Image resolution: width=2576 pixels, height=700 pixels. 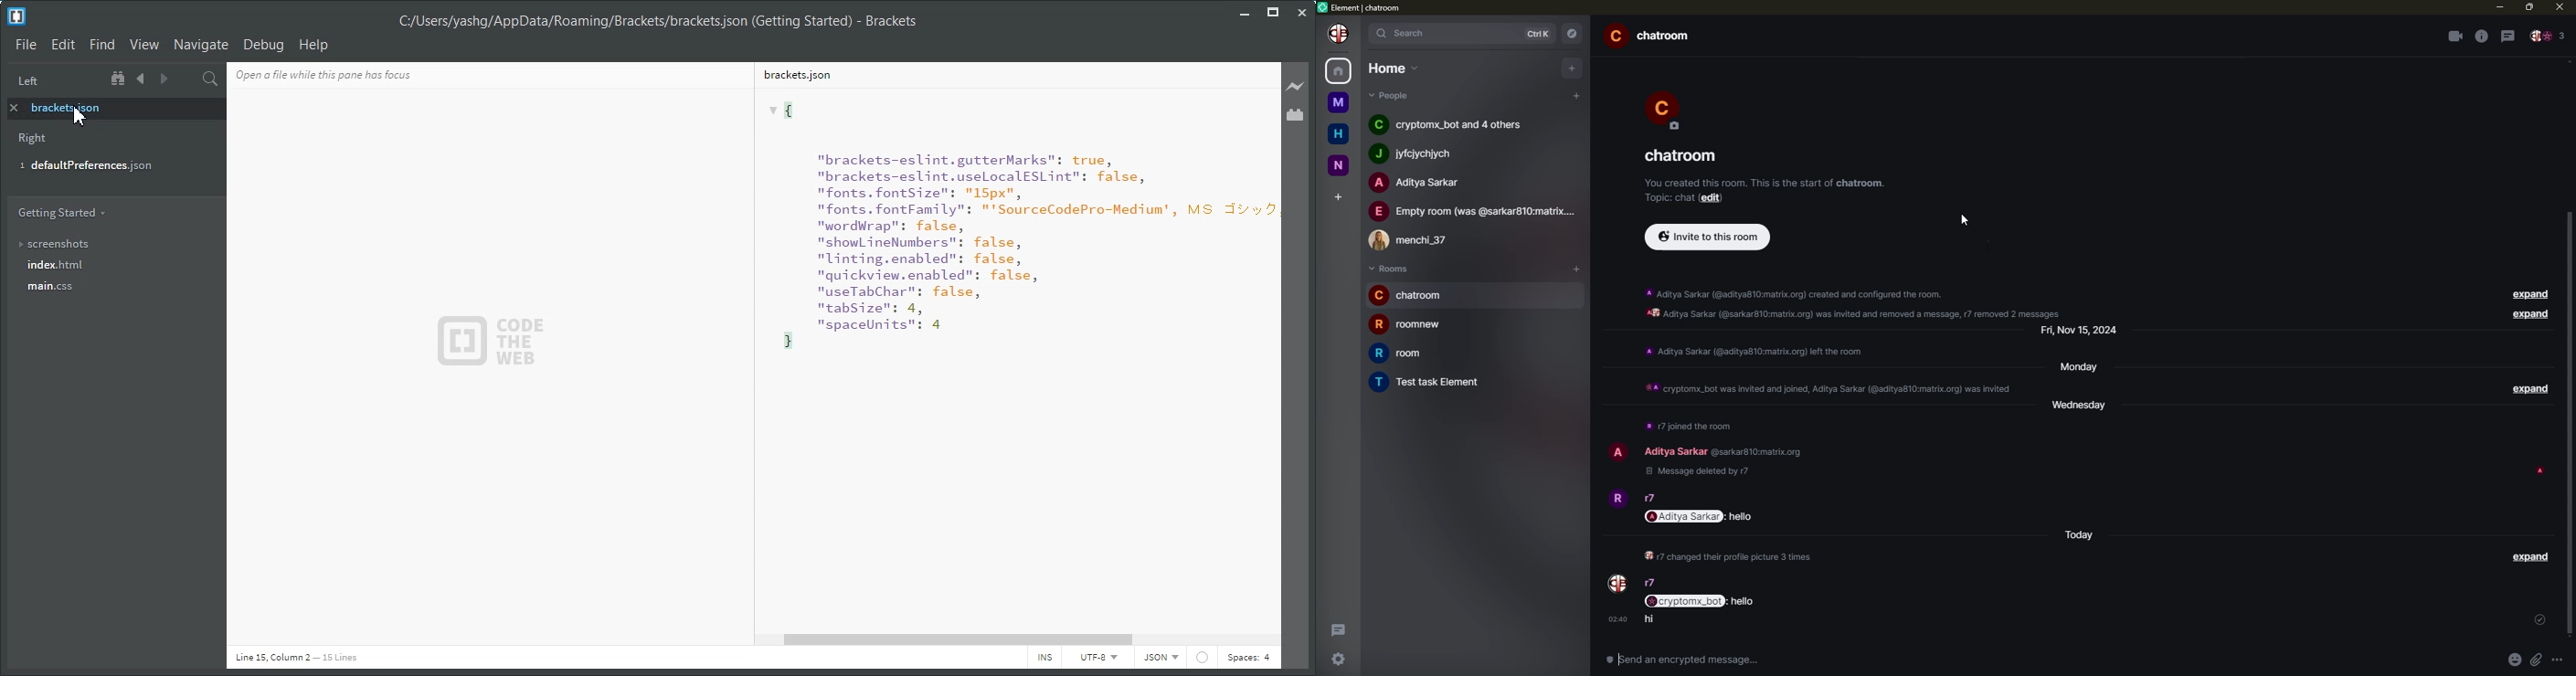 I want to click on people, so click(x=1675, y=452).